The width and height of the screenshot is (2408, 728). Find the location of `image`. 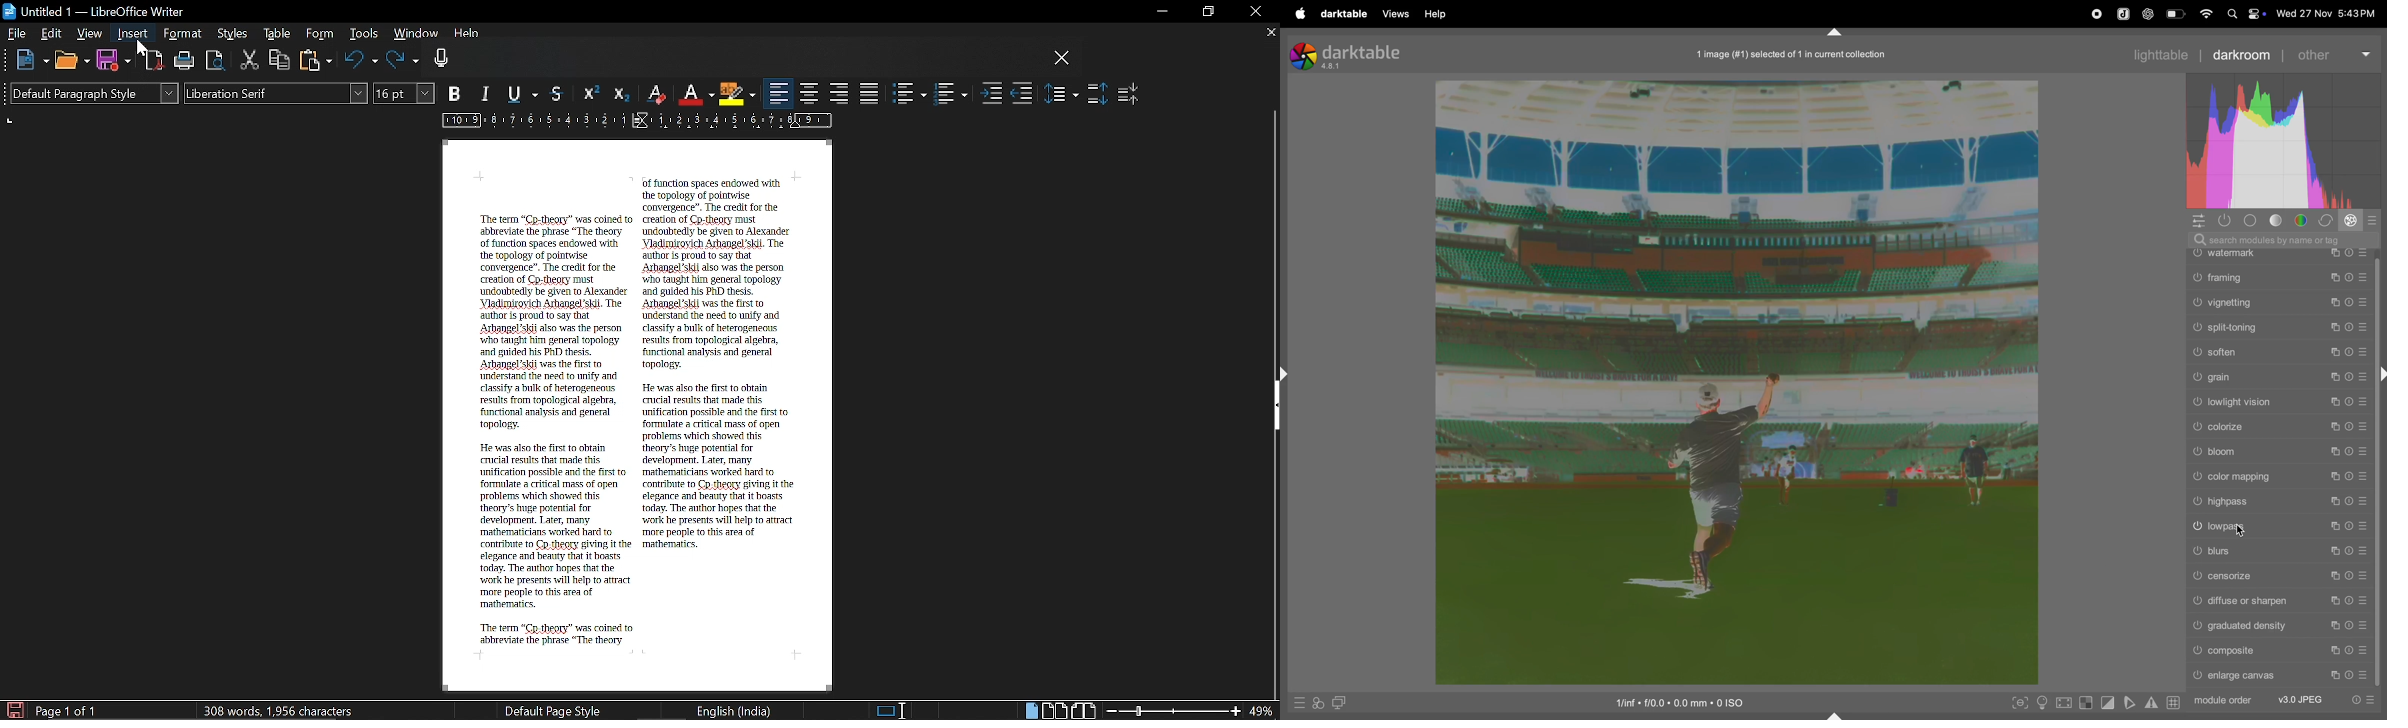

image is located at coordinates (1735, 383).